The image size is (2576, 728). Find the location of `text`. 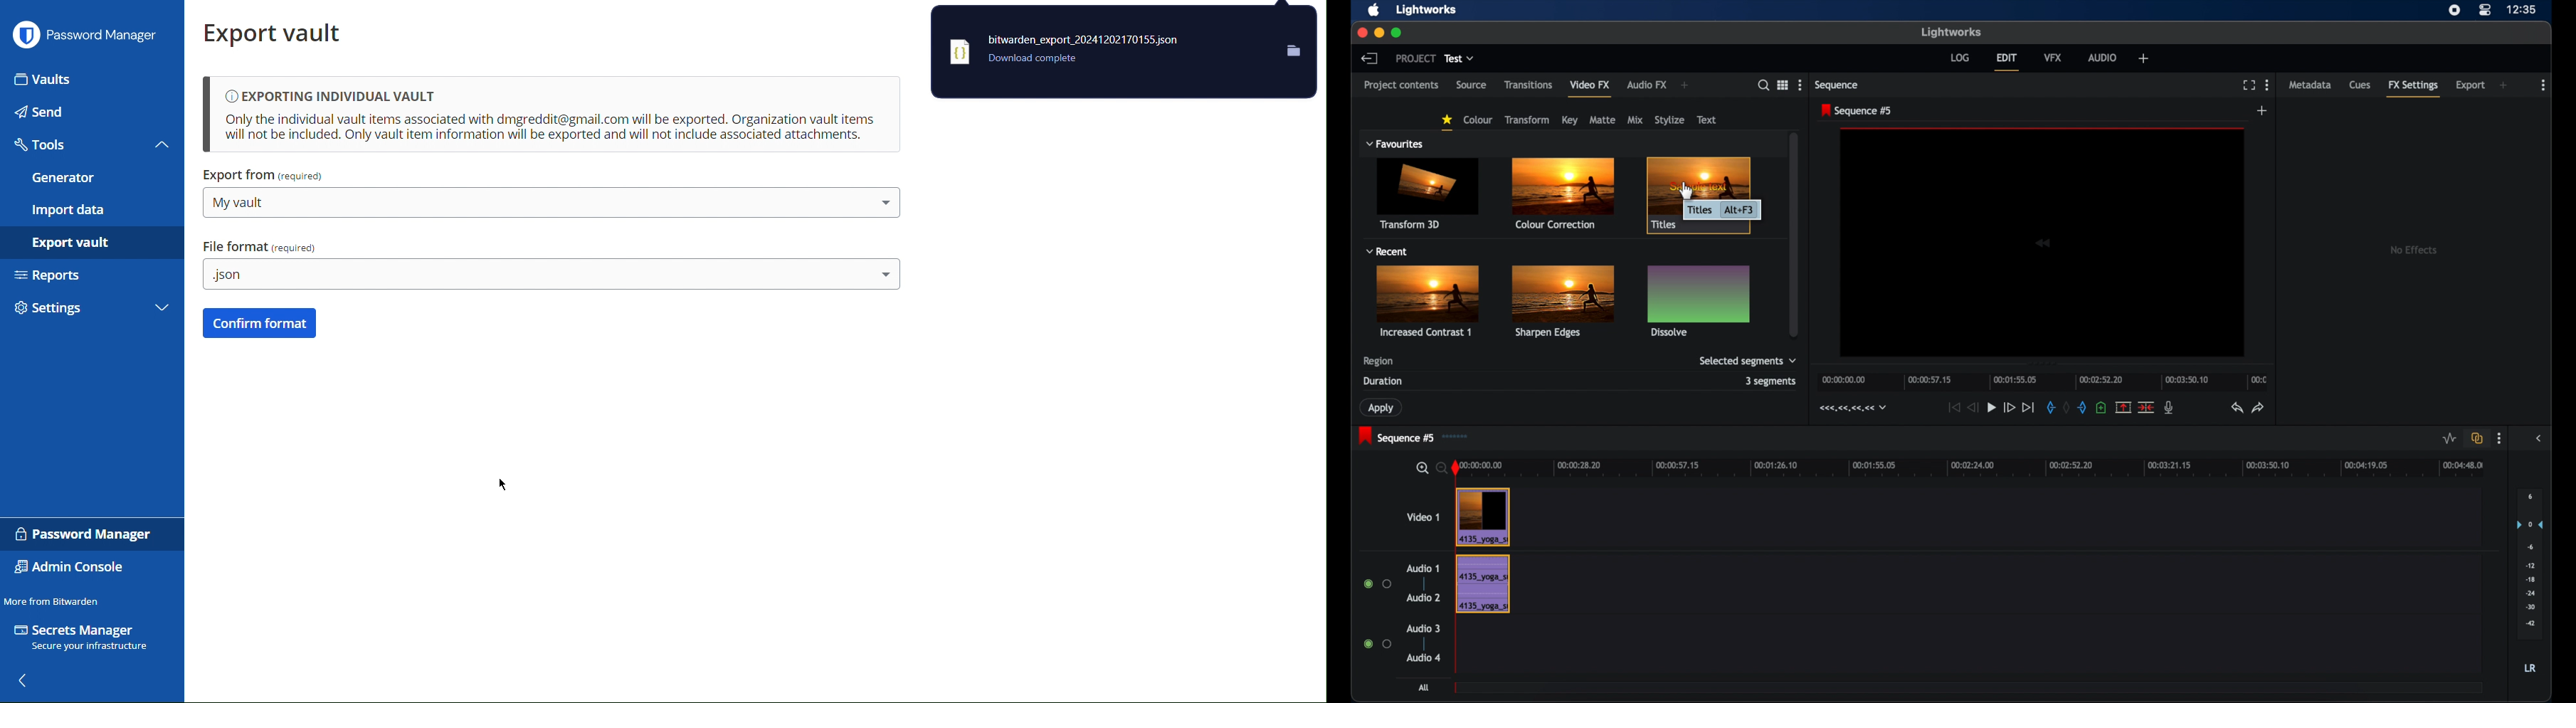

text is located at coordinates (1707, 120).